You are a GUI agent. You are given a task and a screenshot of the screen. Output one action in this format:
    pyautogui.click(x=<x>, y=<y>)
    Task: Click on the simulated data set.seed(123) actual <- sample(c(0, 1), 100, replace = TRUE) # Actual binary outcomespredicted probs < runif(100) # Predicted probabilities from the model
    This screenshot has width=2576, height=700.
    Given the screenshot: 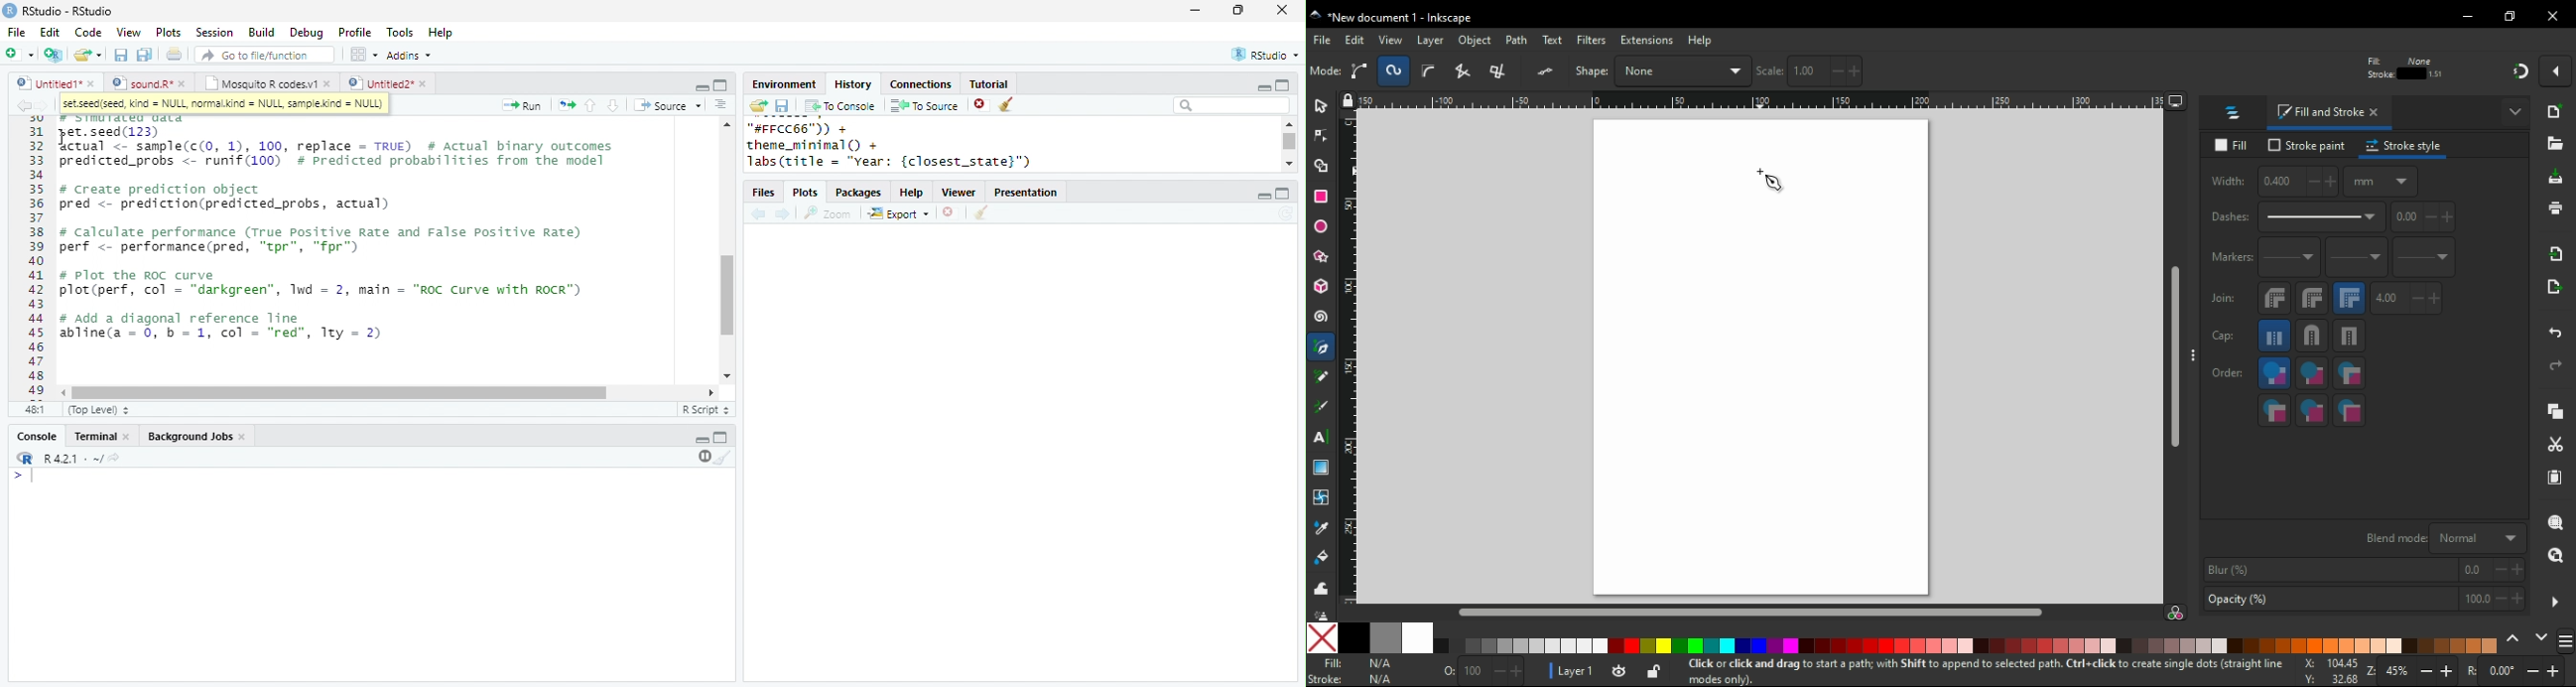 What is the action you would take?
    pyautogui.click(x=340, y=142)
    